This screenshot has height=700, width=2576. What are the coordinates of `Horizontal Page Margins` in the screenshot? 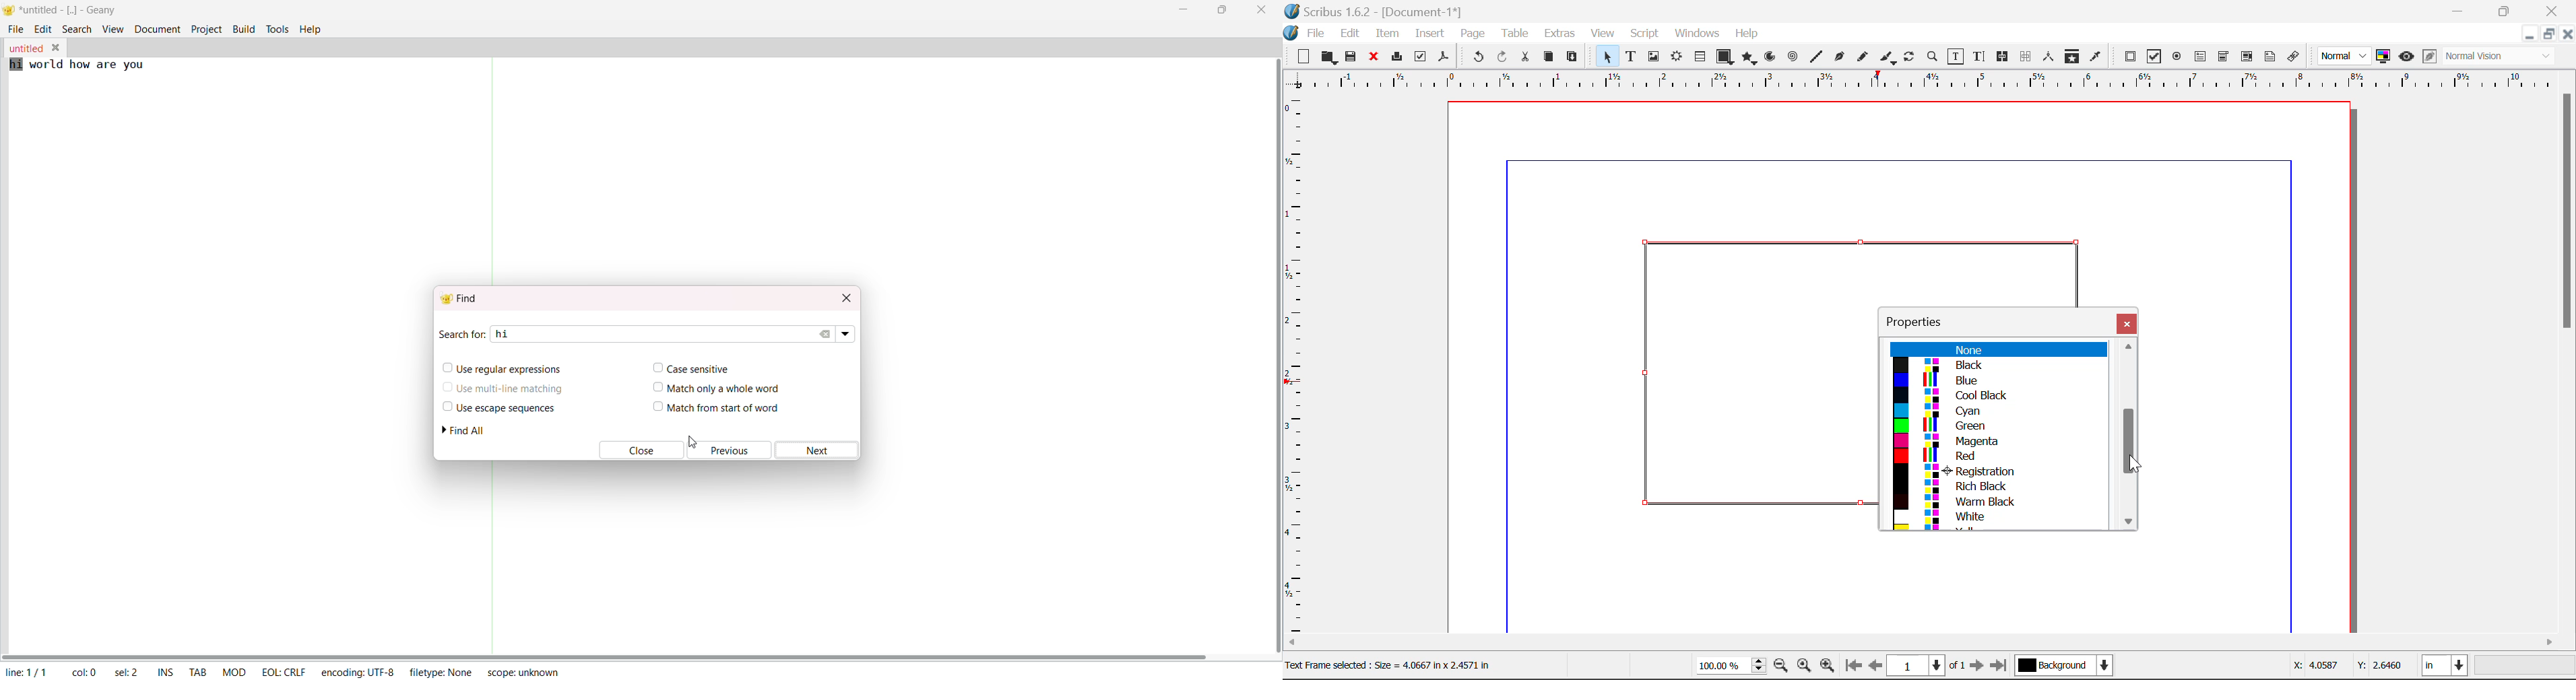 It's located at (1297, 366).